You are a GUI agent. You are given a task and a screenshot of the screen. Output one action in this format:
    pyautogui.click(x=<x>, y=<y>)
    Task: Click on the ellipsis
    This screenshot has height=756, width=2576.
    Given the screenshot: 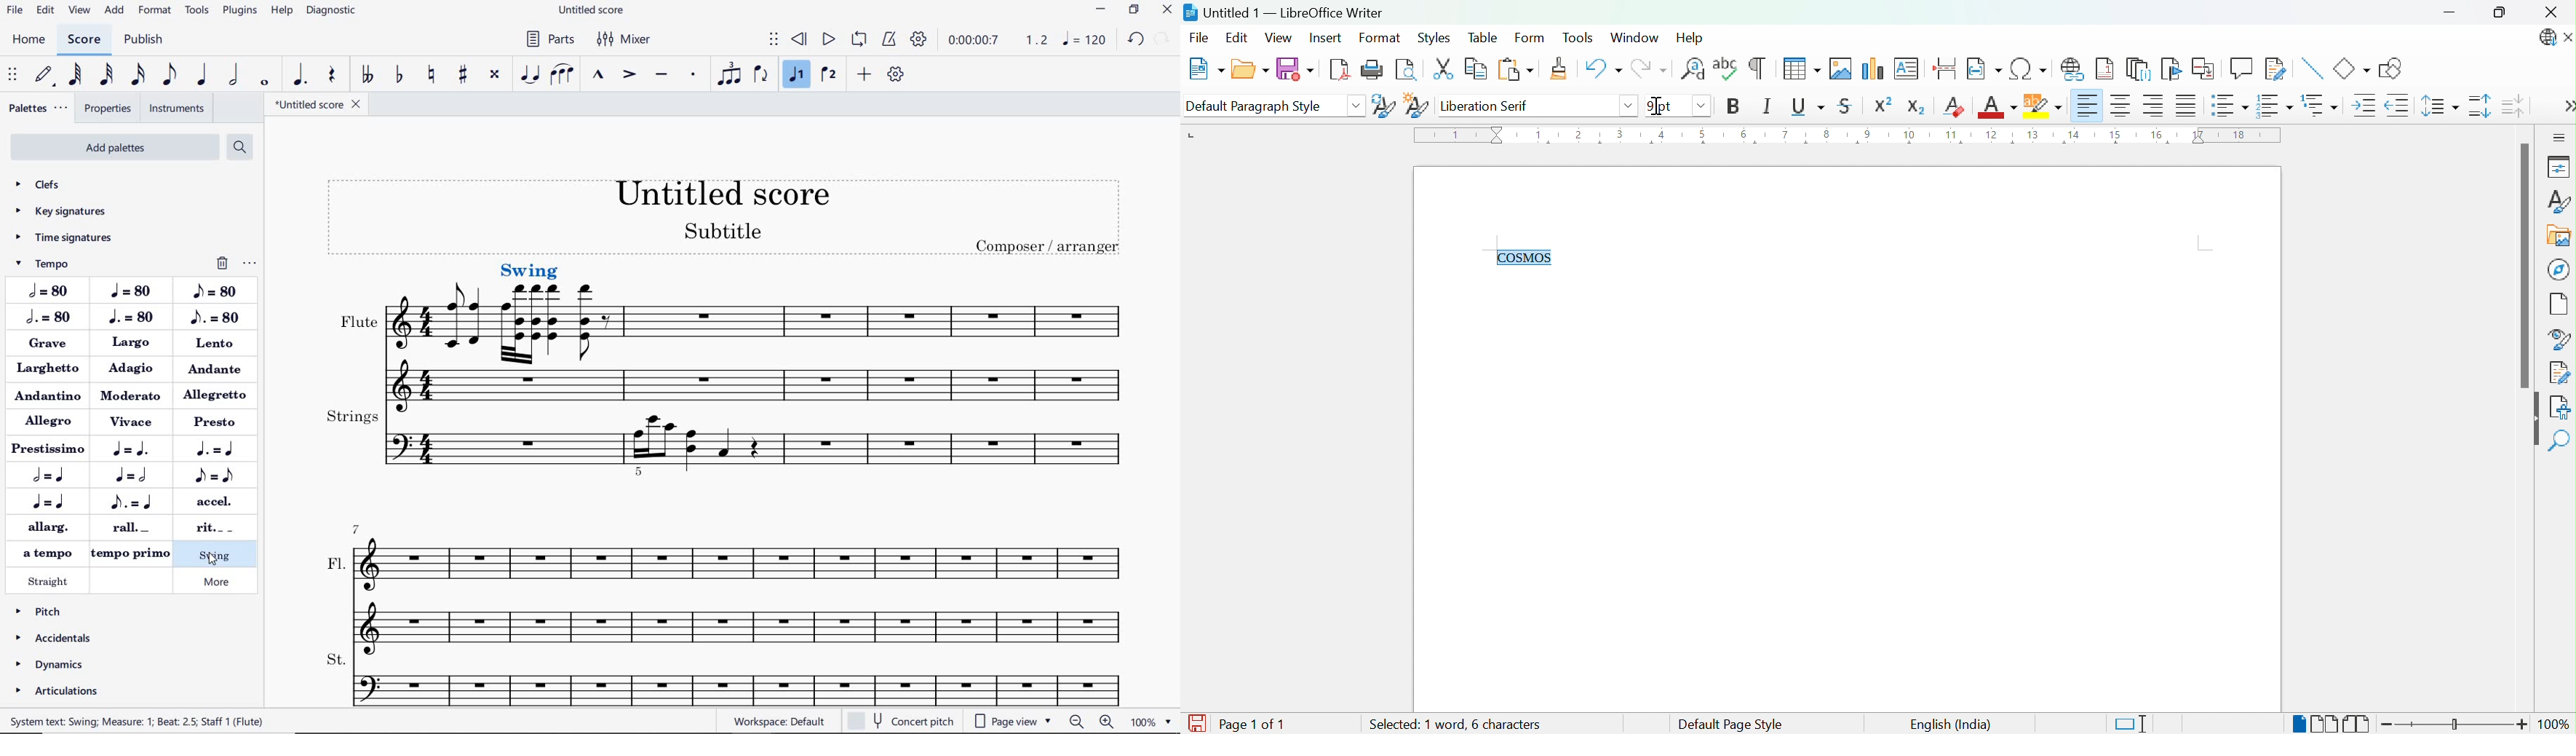 What is the action you would take?
    pyautogui.click(x=248, y=263)
    